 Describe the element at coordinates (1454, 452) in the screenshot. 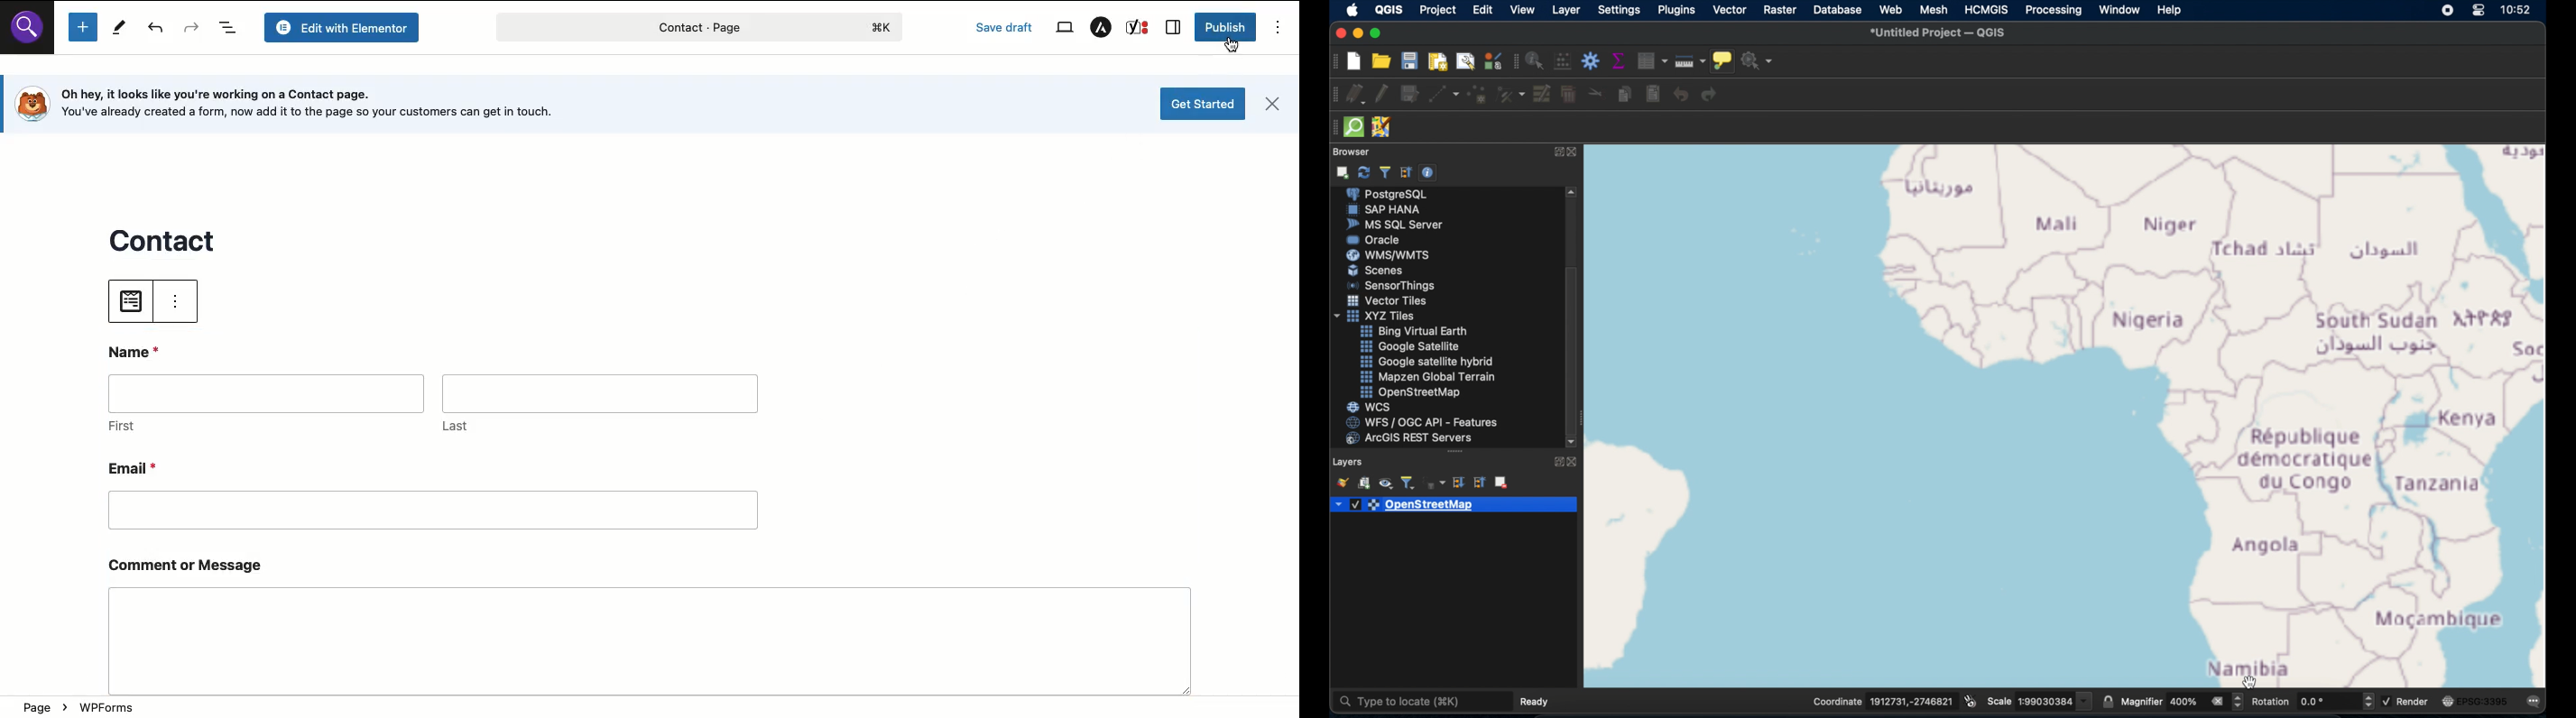

I see `drag handle` at that location.